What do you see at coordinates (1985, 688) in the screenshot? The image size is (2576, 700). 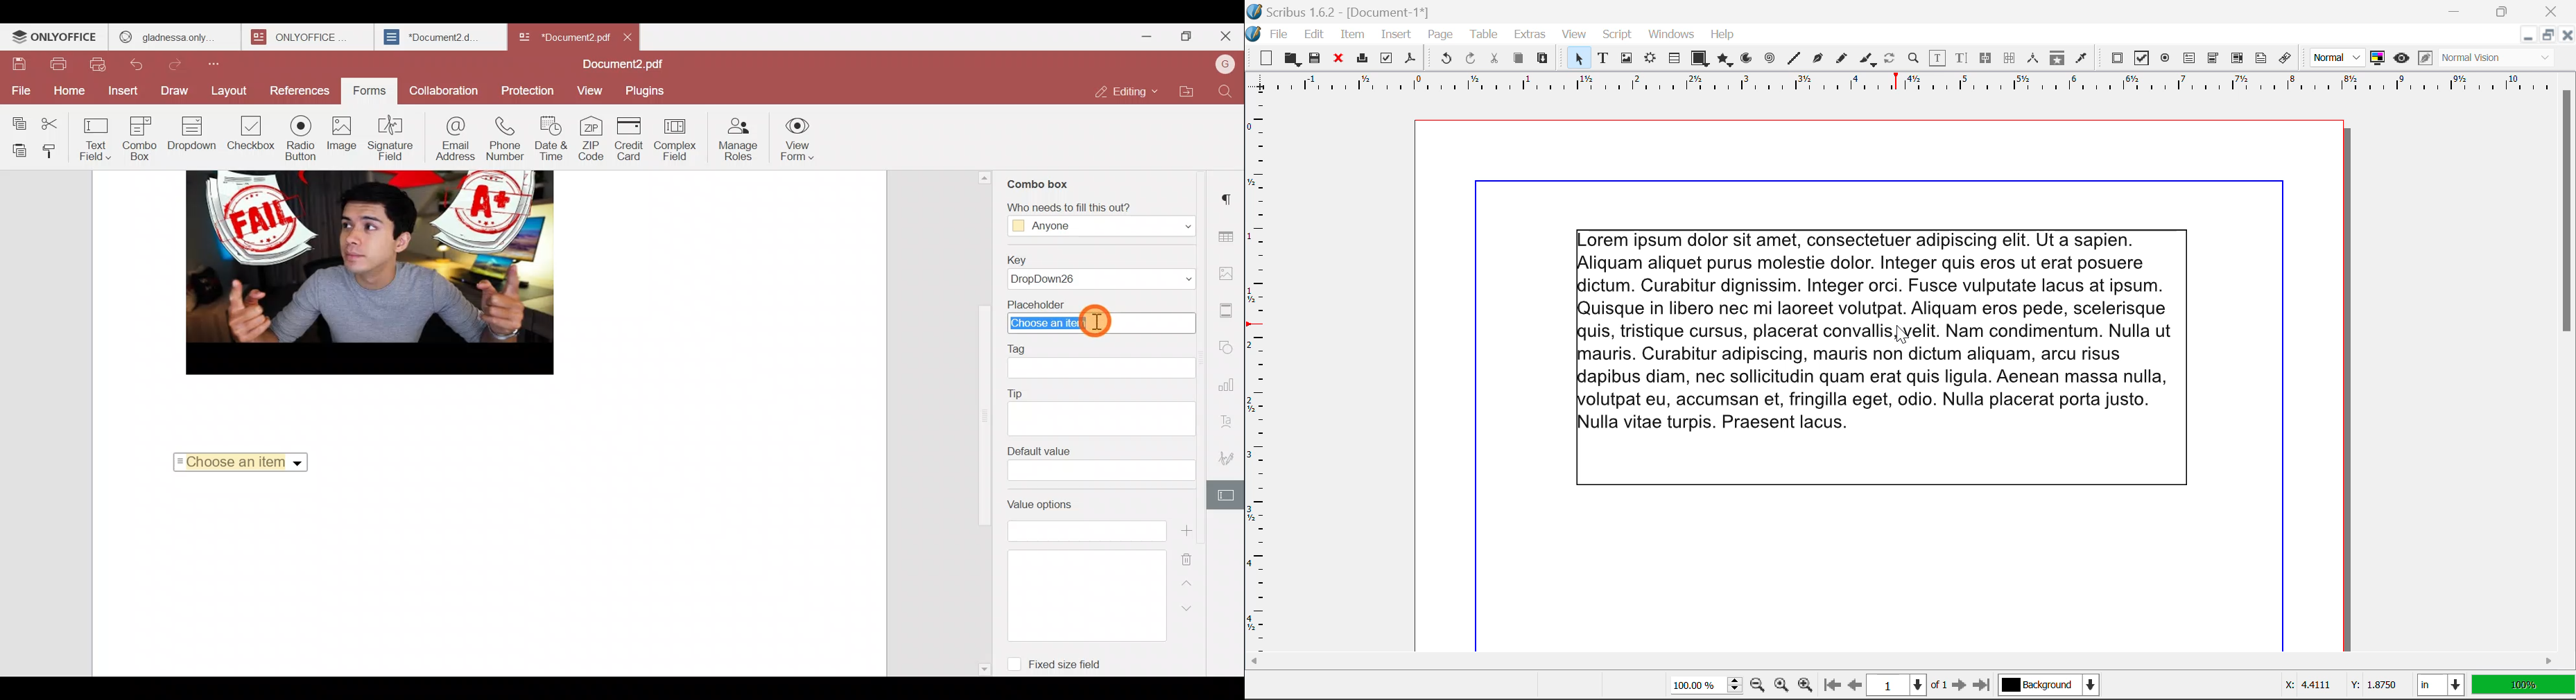 I see `Last Page` at bounding box center [1985, 688].